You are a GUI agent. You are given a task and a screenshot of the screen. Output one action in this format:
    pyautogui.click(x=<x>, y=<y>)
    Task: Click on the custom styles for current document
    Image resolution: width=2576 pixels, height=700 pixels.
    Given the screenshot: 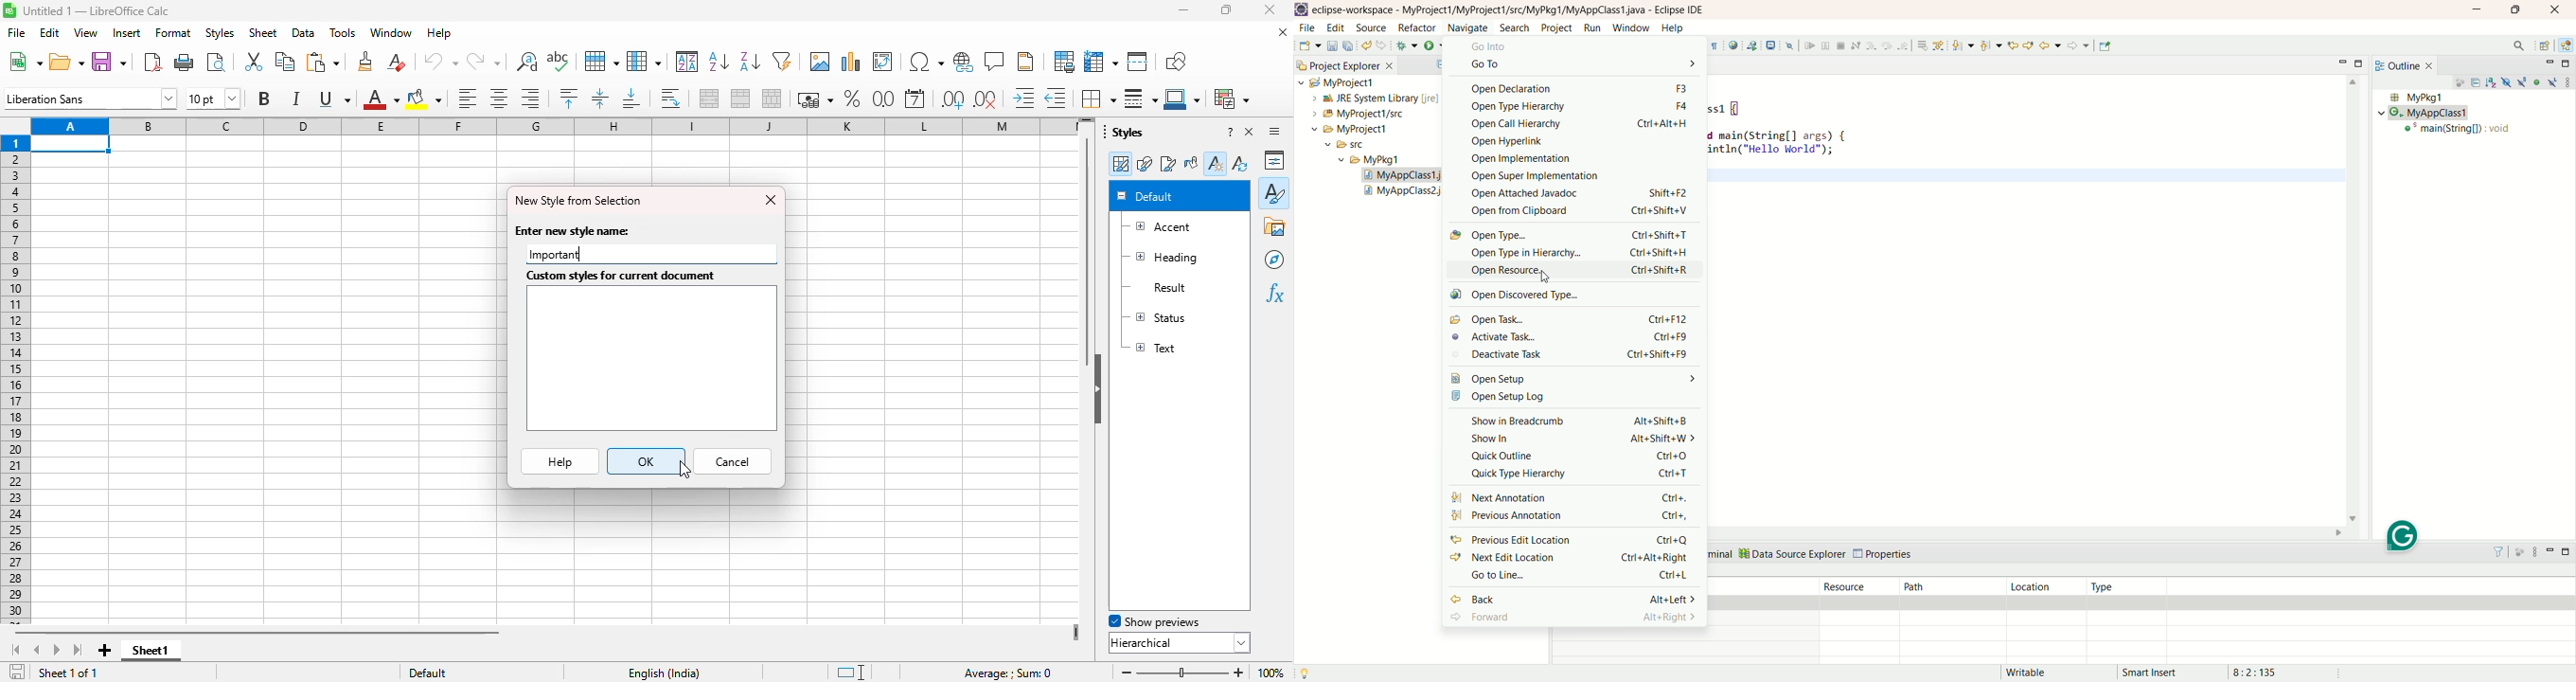 What is the action you would take?
    pyautogui.click(x=622, y=276)
    